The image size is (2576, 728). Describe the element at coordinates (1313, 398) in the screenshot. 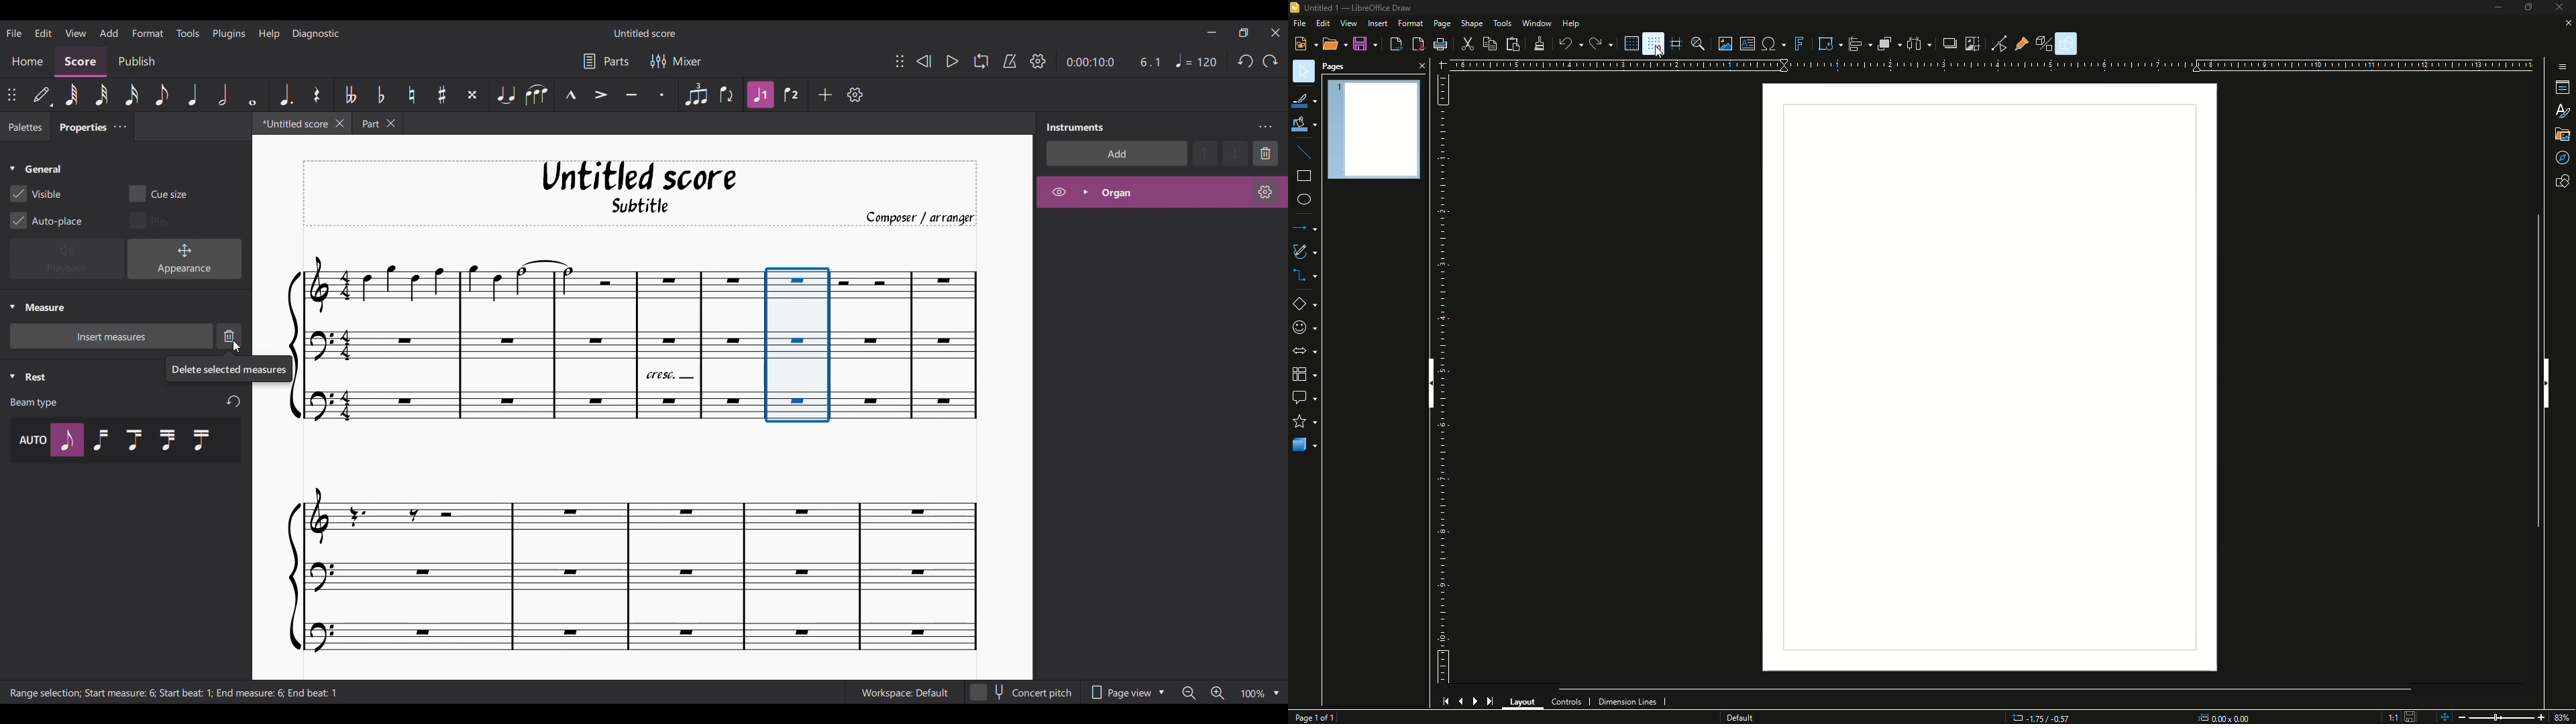

I see `Callout shapes` at that location.